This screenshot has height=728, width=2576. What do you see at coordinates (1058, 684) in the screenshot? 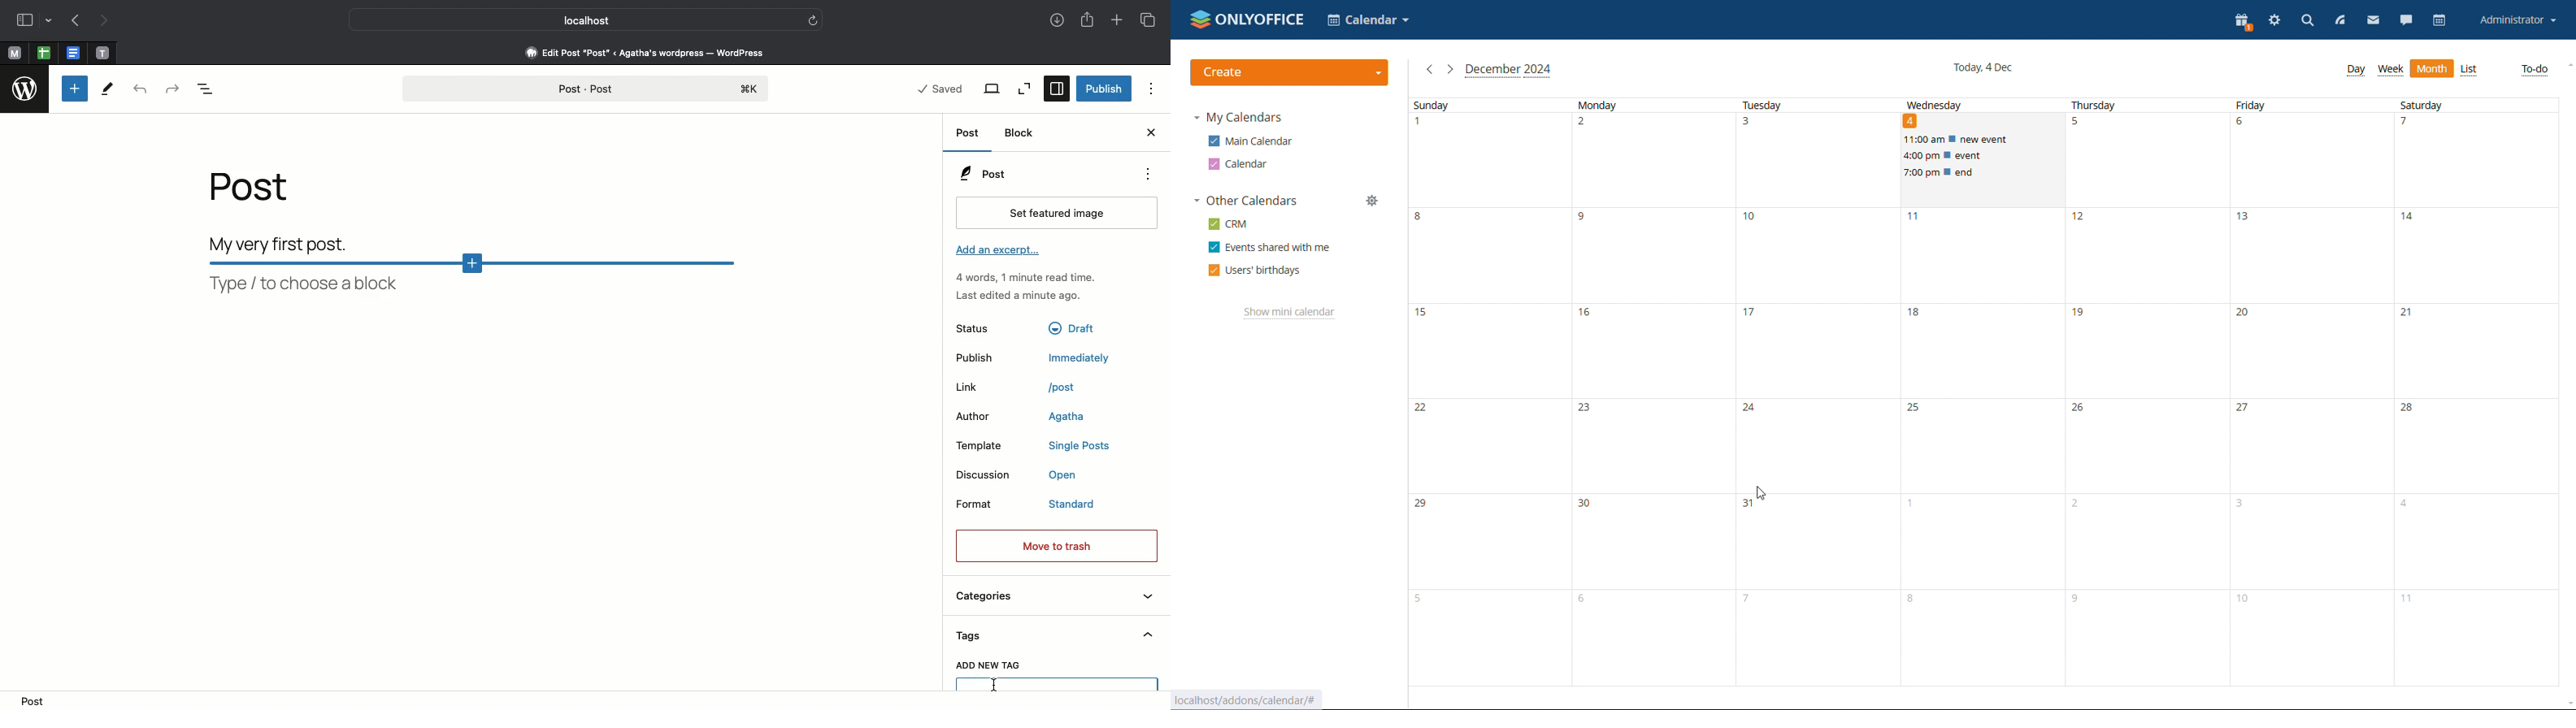
I see `Typing` at bounding box center [1058, 684].